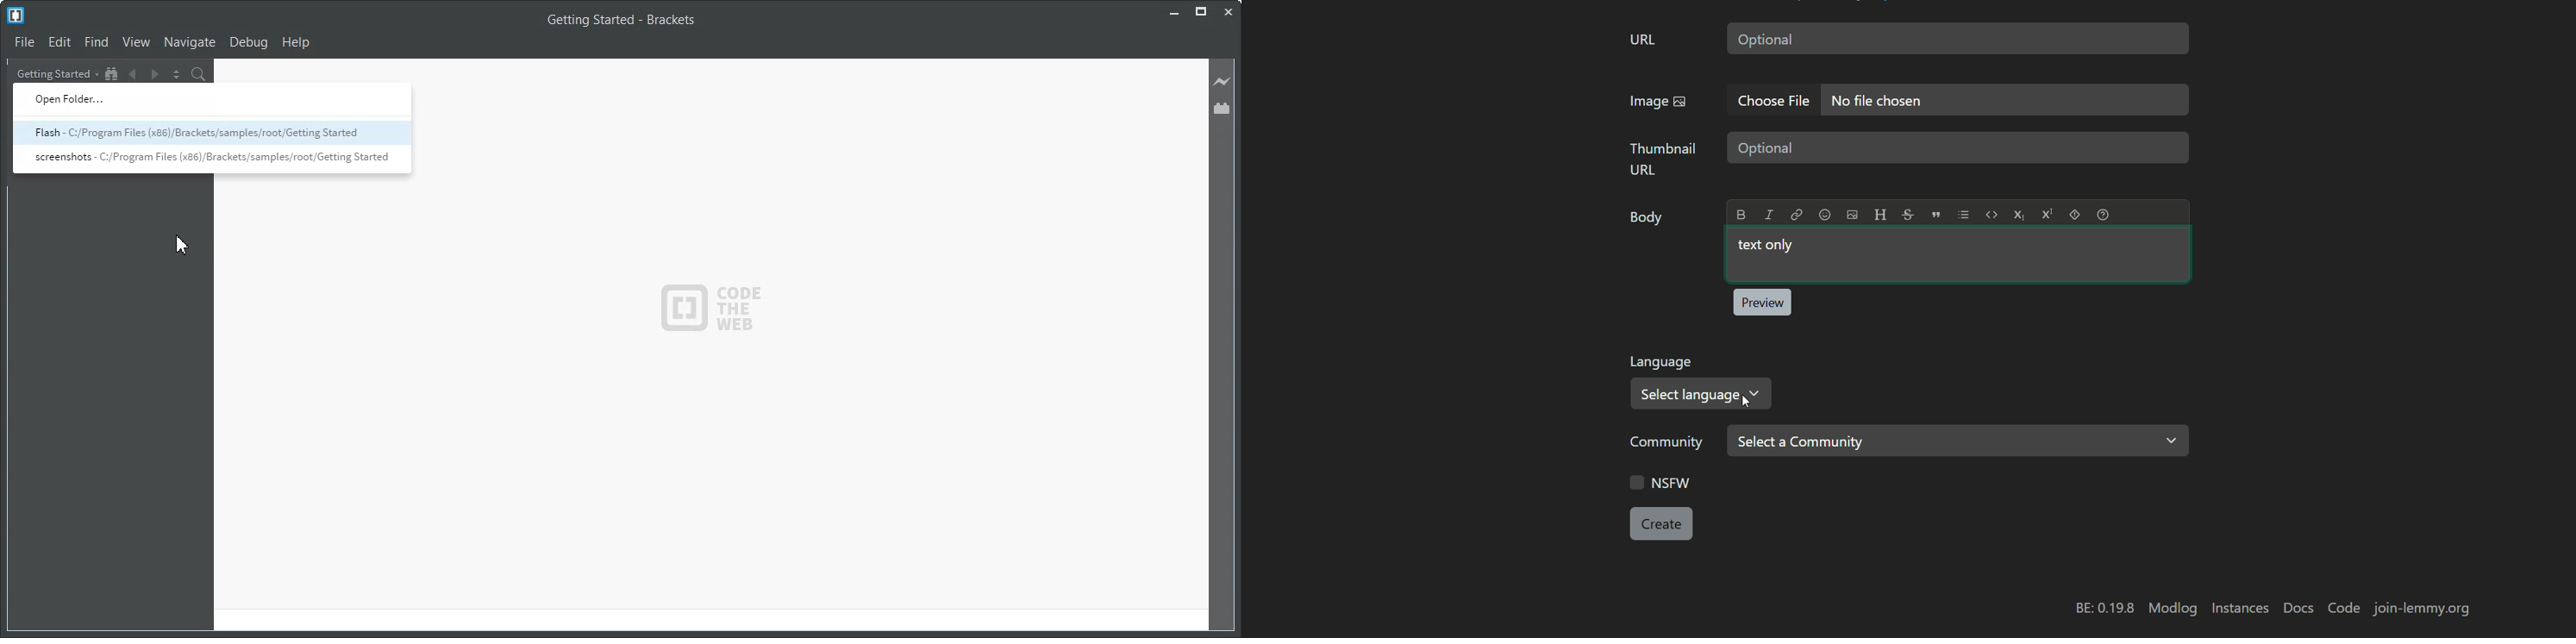 The height and width of the screenshot is (644, 2576). Describe the element at coordinates (190, 43) in the screenshot. I see `Navigate` at that location.